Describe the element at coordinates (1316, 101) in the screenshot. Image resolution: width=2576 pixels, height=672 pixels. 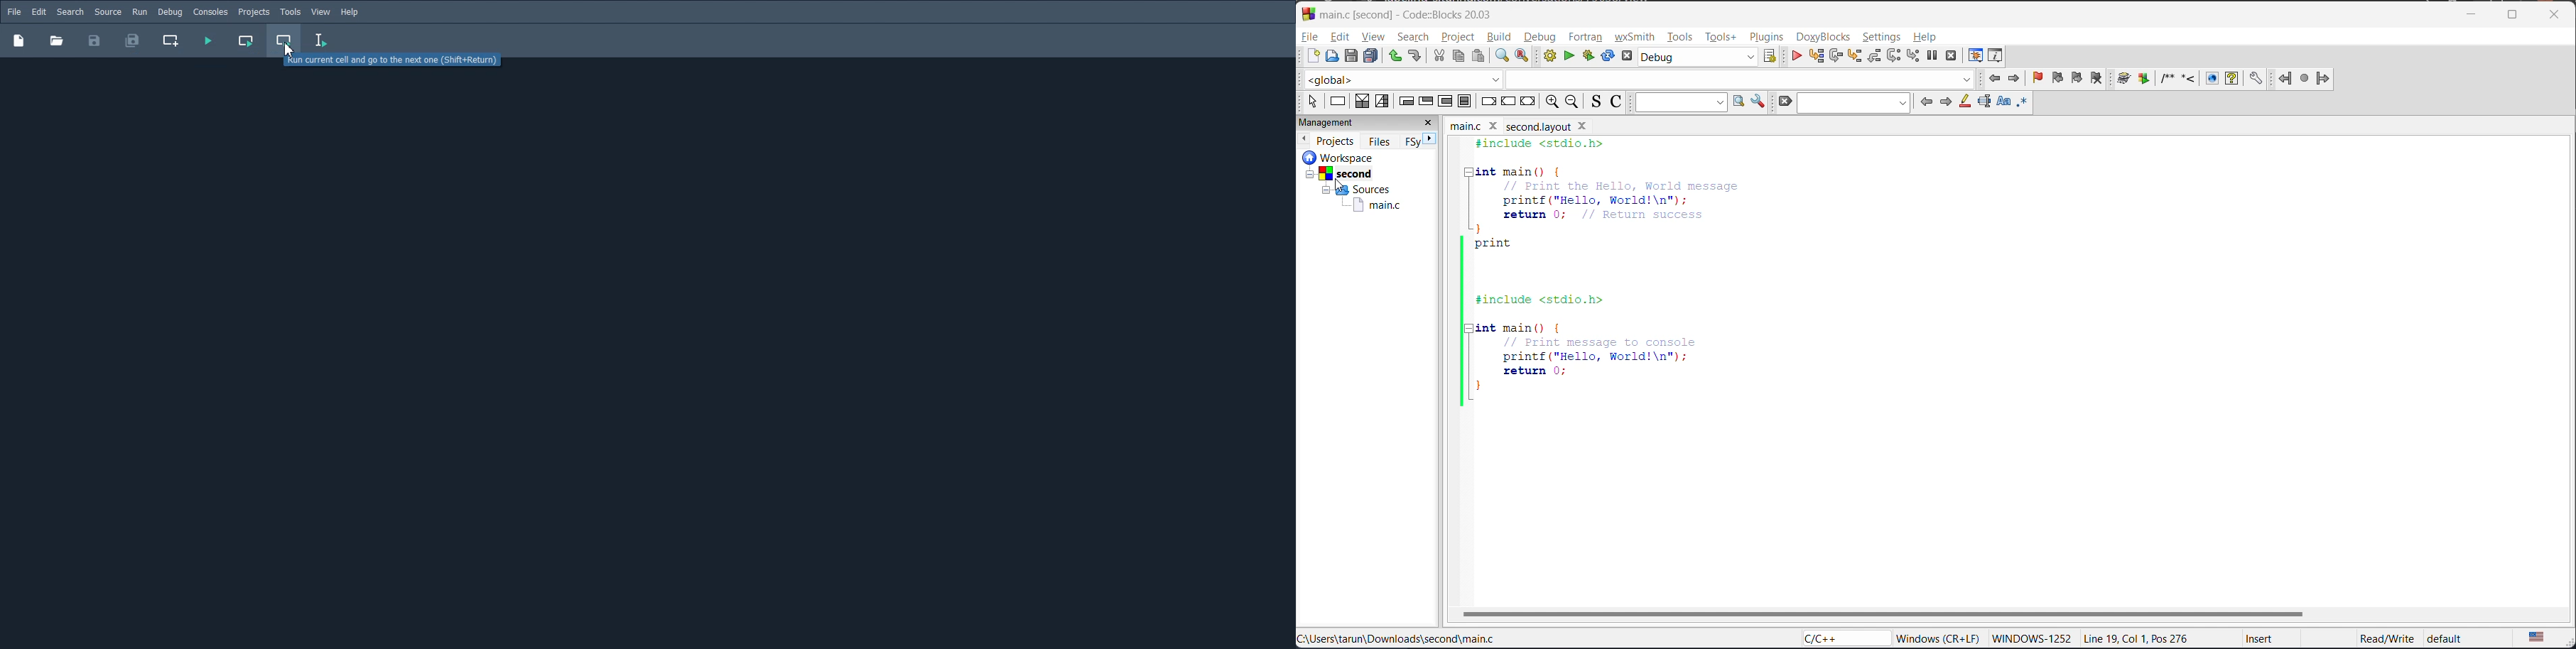
I see `select` at that location.